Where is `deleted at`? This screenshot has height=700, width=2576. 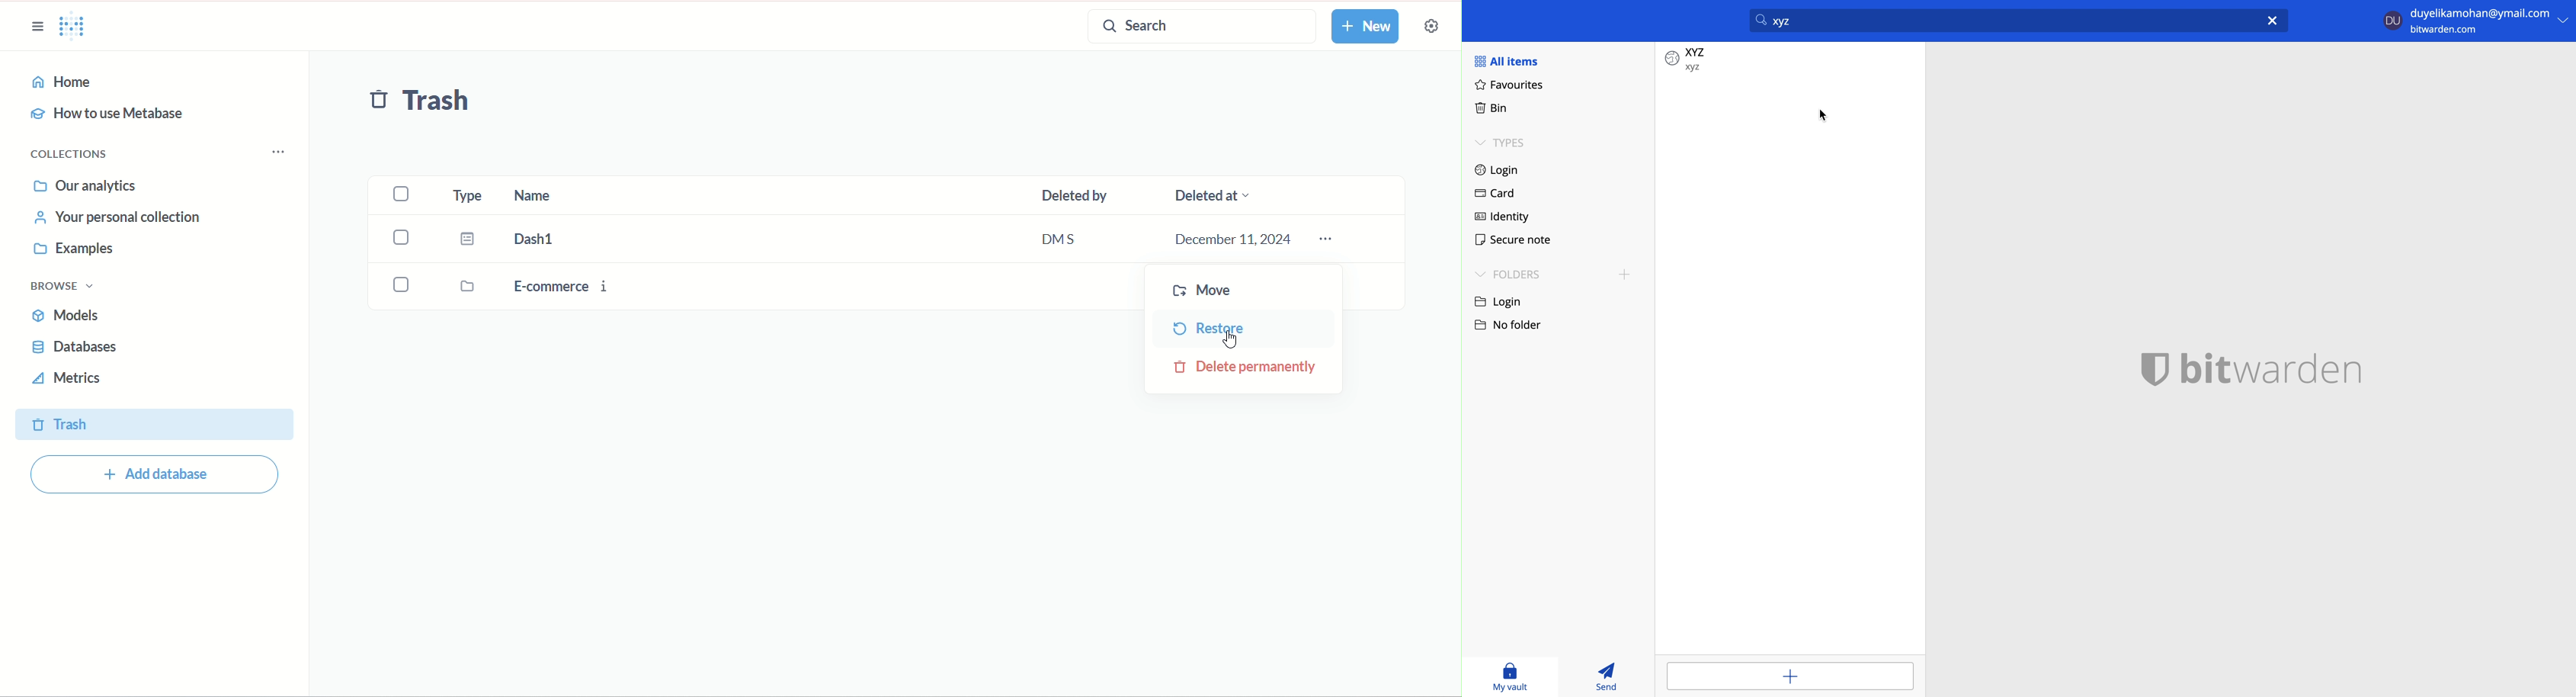 deleted at is located at coordinates (1234, 194).